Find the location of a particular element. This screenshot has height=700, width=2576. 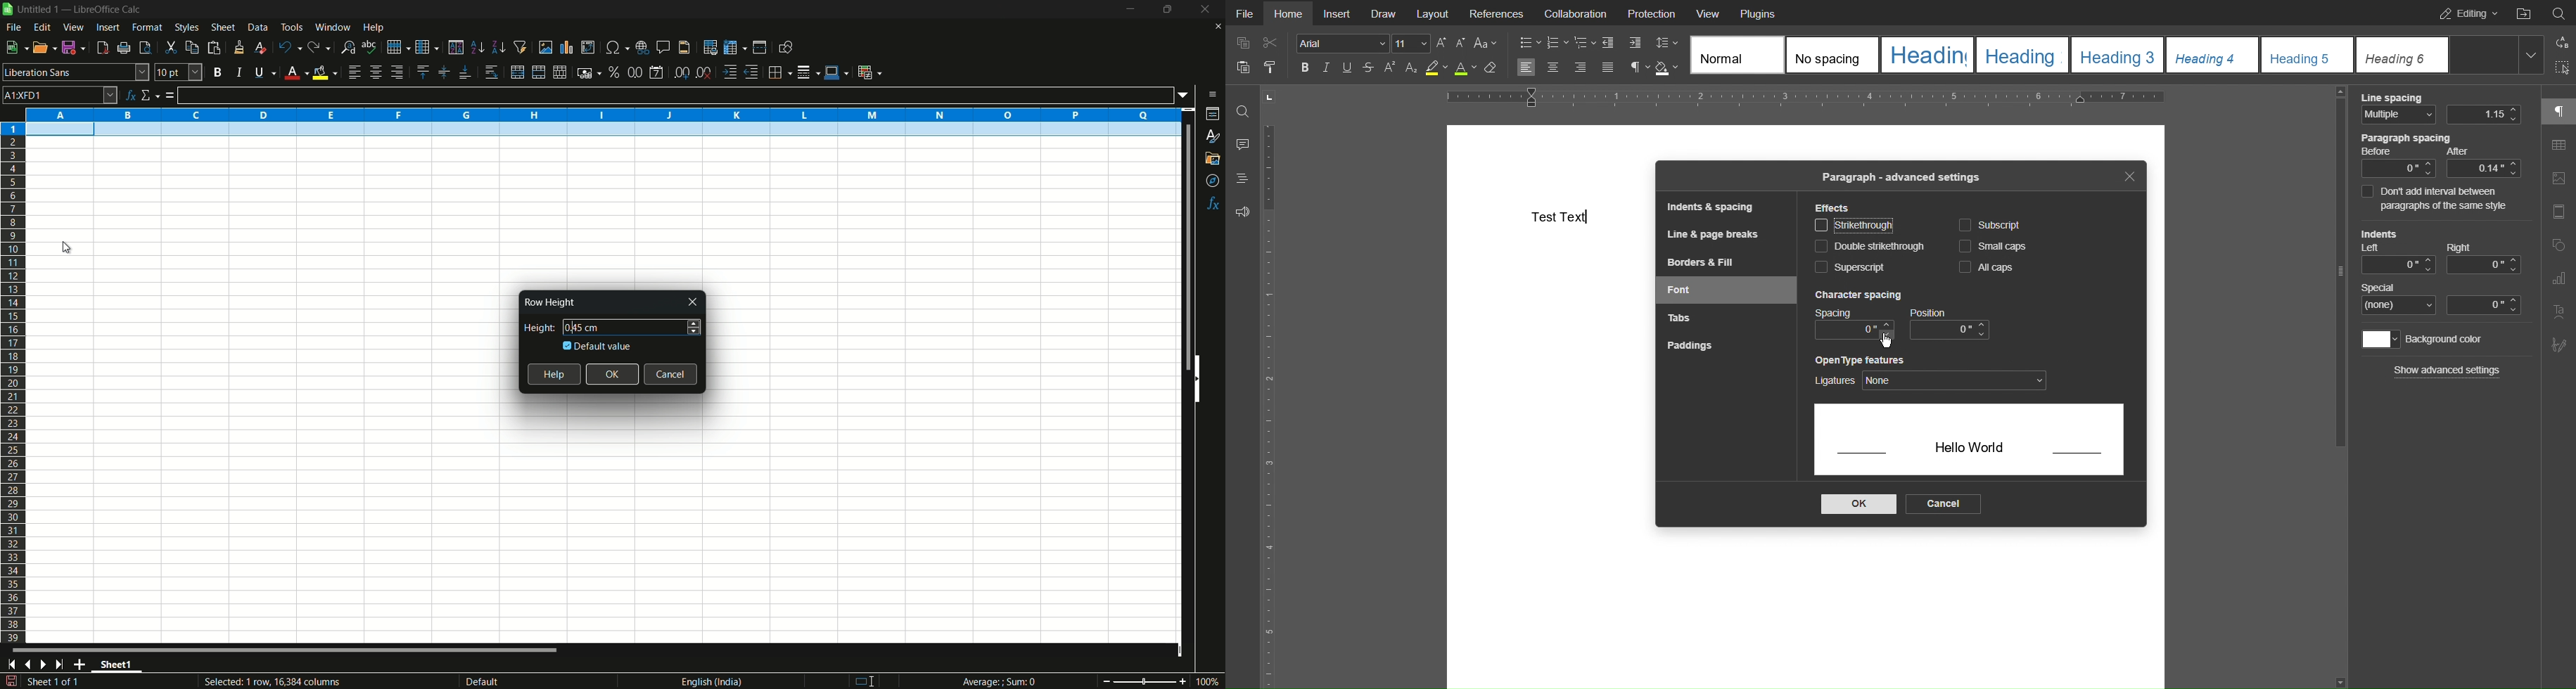

insert hyperlink is located at coordinates (644, 47).